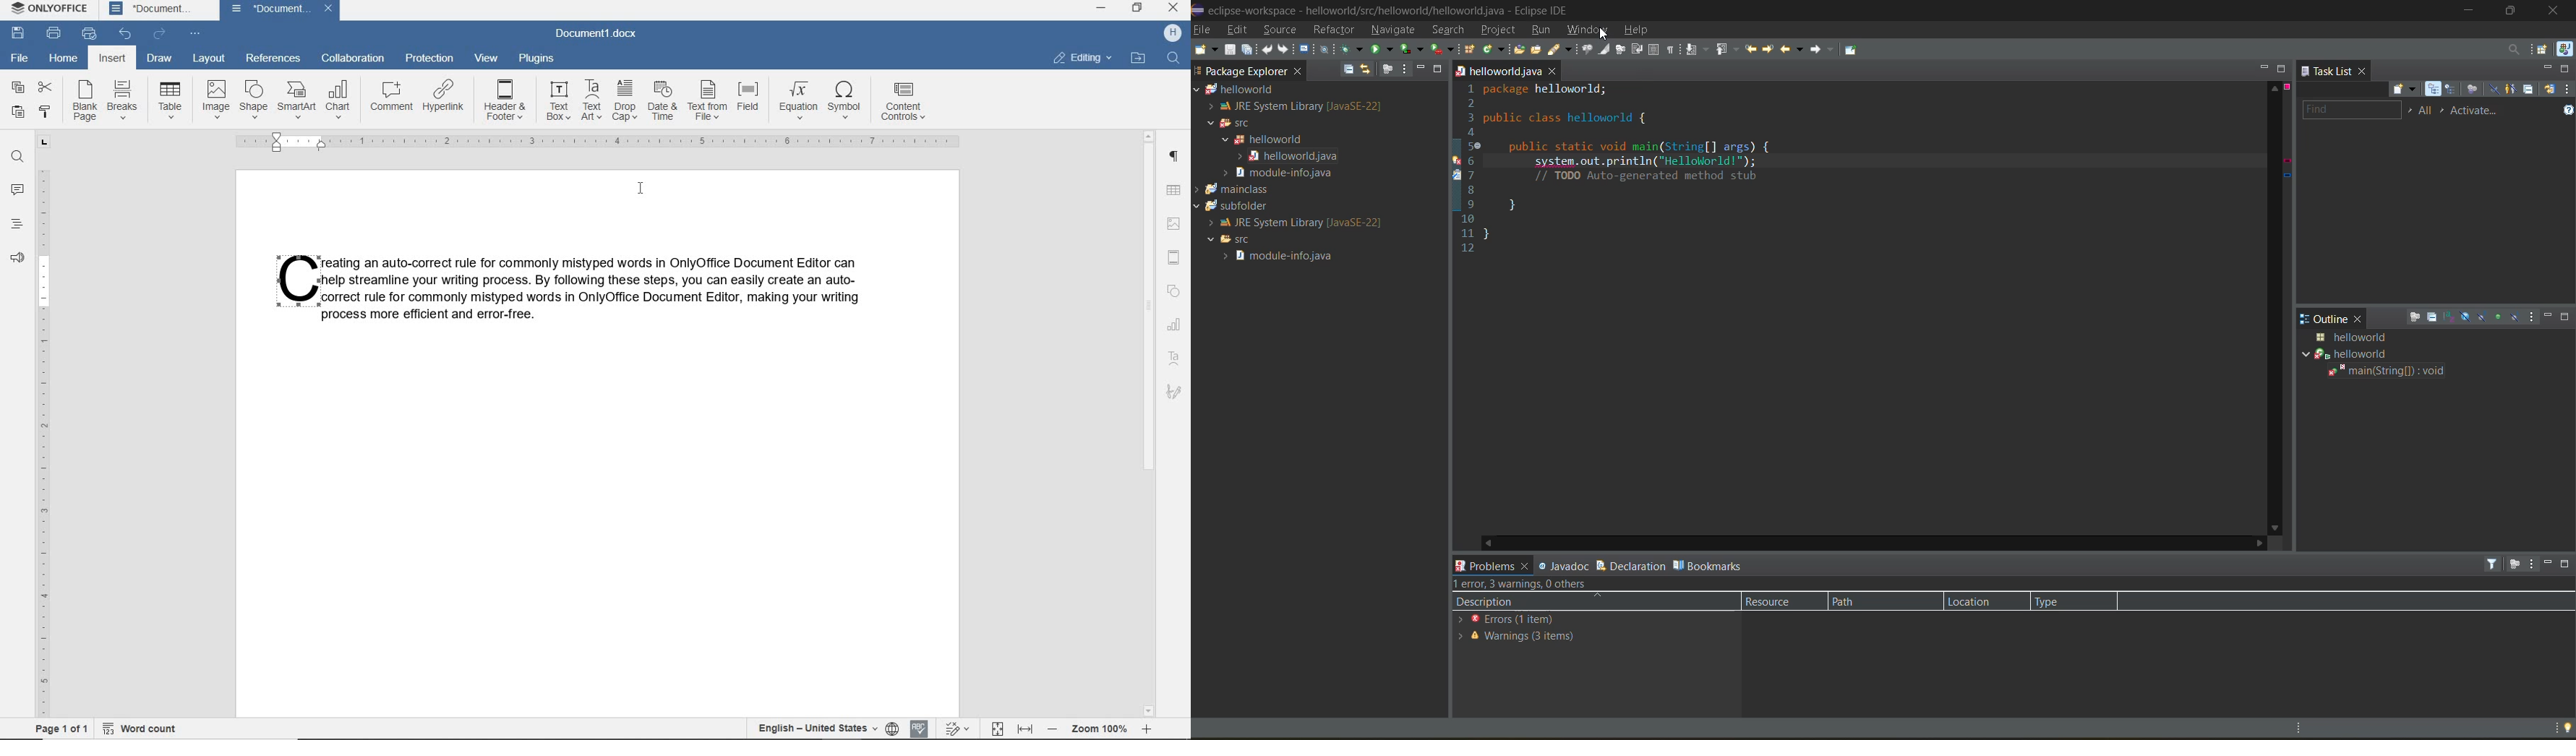  What do you see at coordinates (1175, 290) in the screenshot?
I see `shape` at bounding box center [1175, 290].